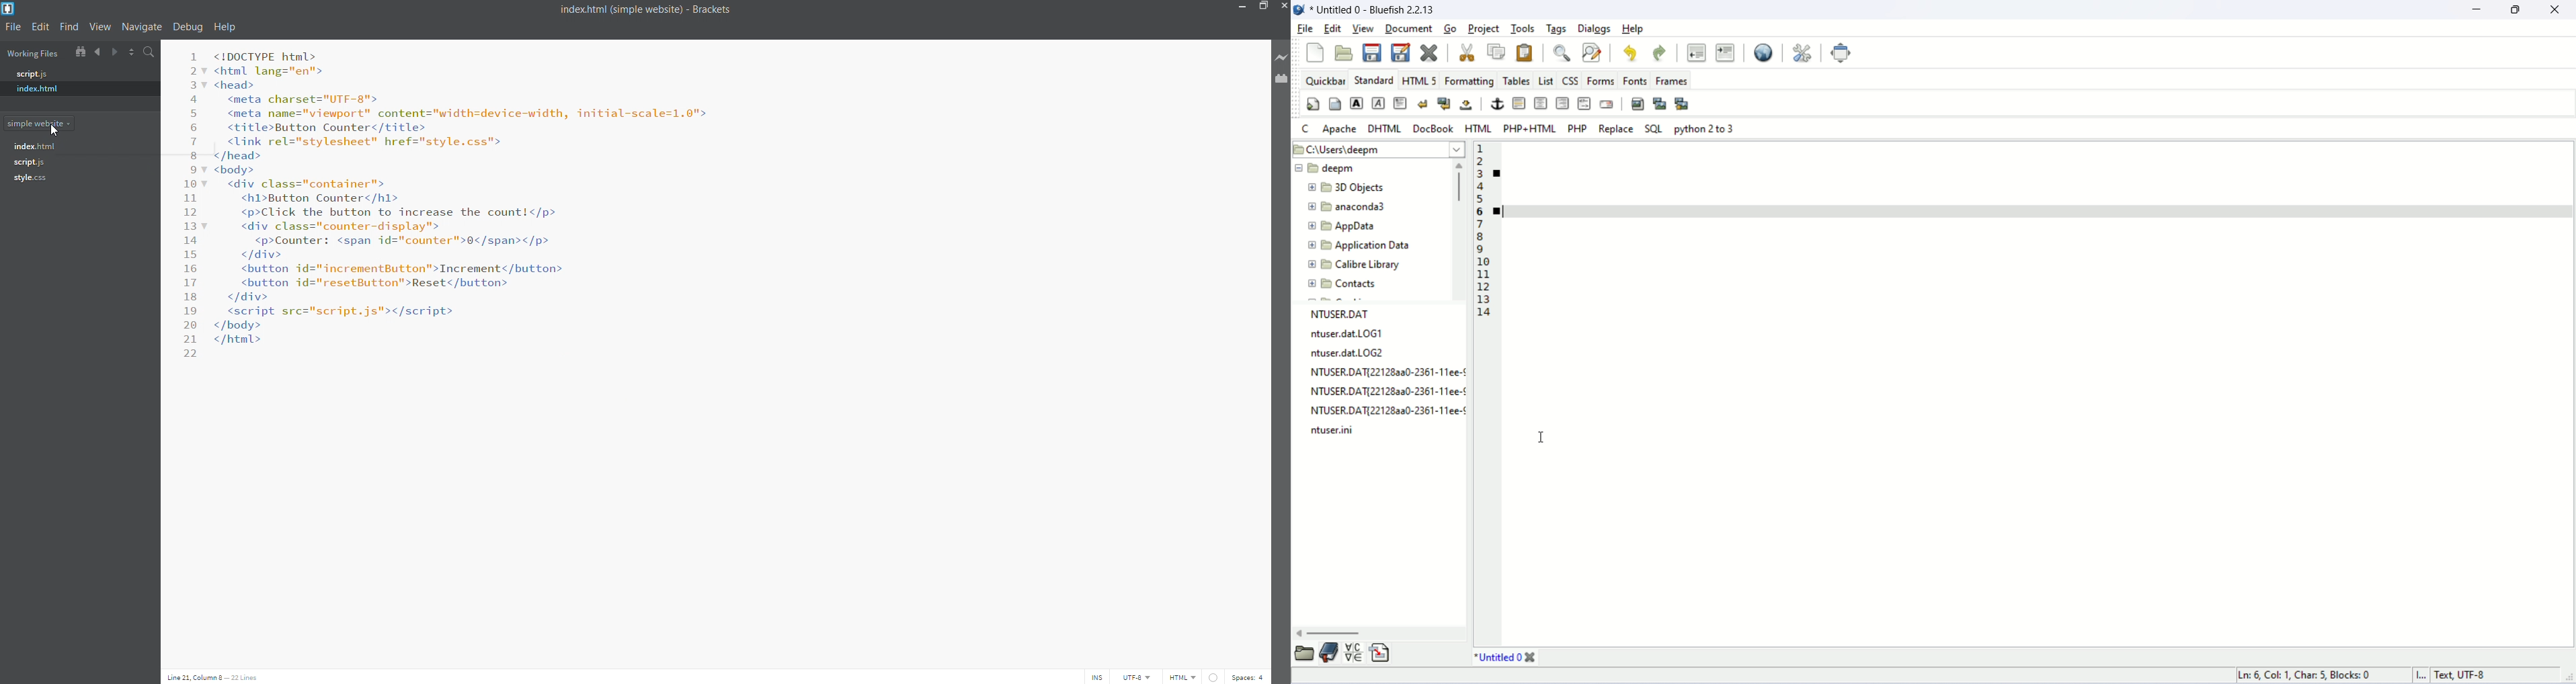 Image resolution: width=2576 pixels, height=700 pixels. I want to click on center, so click(1541, 102).